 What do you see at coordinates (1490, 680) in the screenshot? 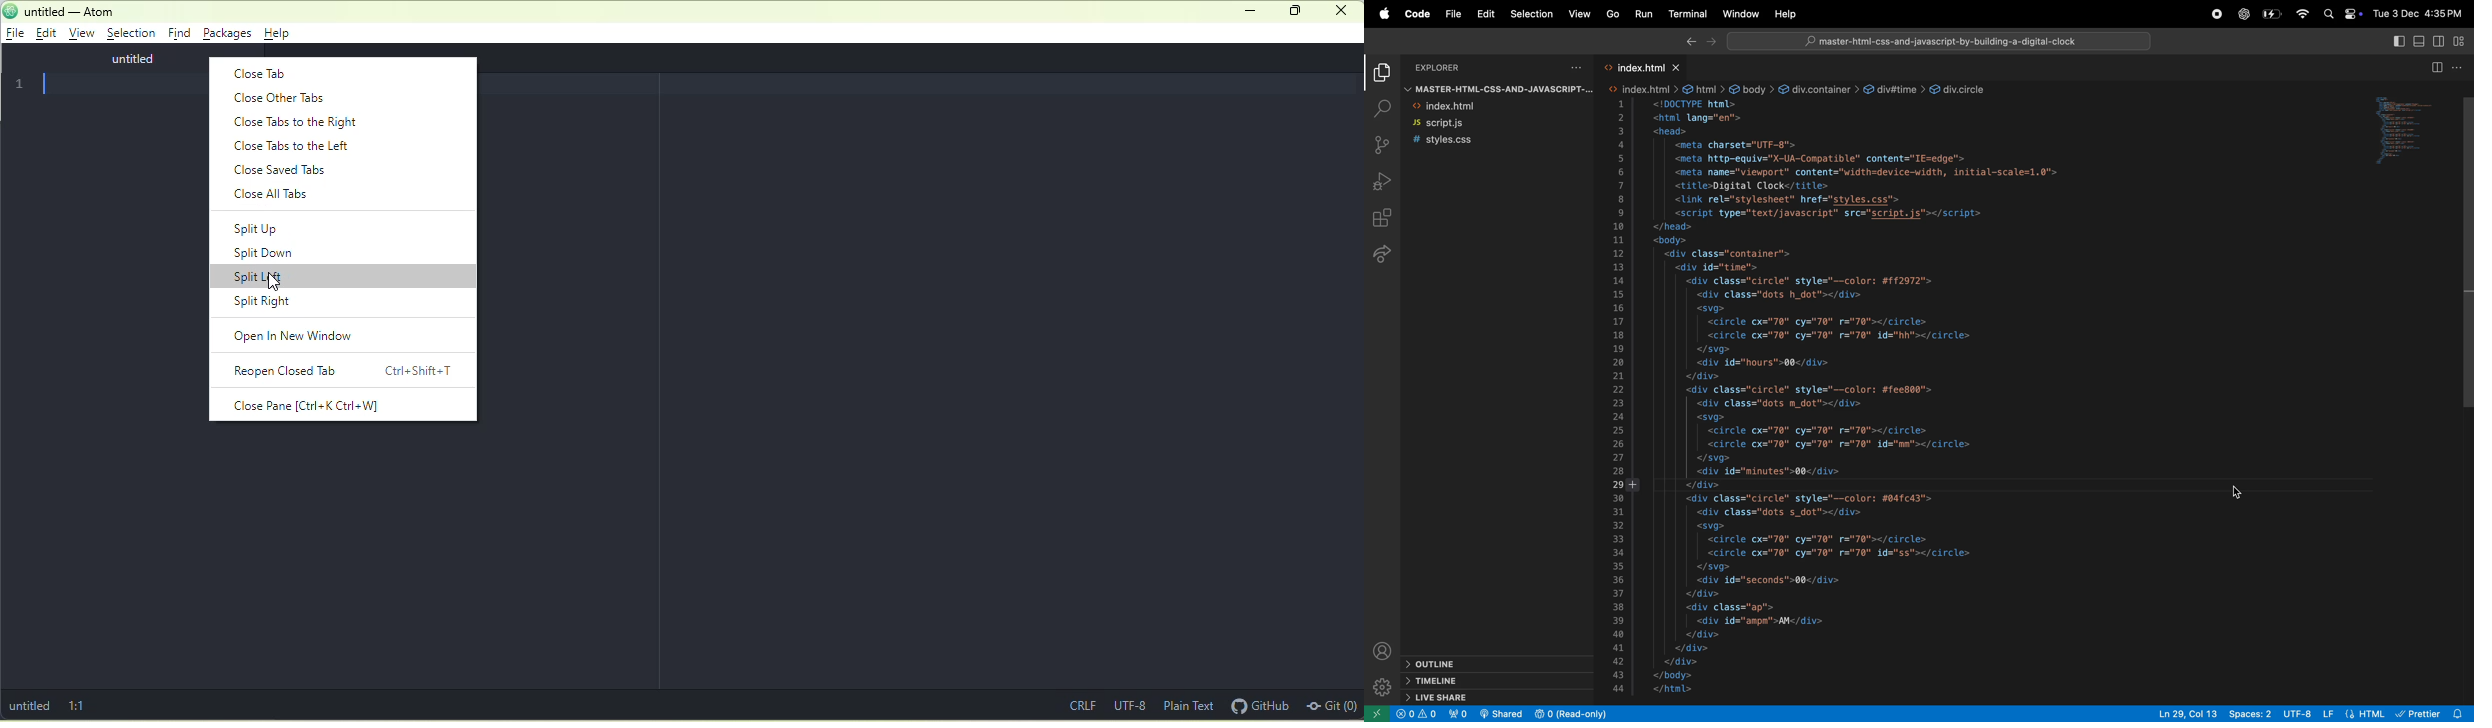
I see `timeline` at bounding box center [1490, 680].